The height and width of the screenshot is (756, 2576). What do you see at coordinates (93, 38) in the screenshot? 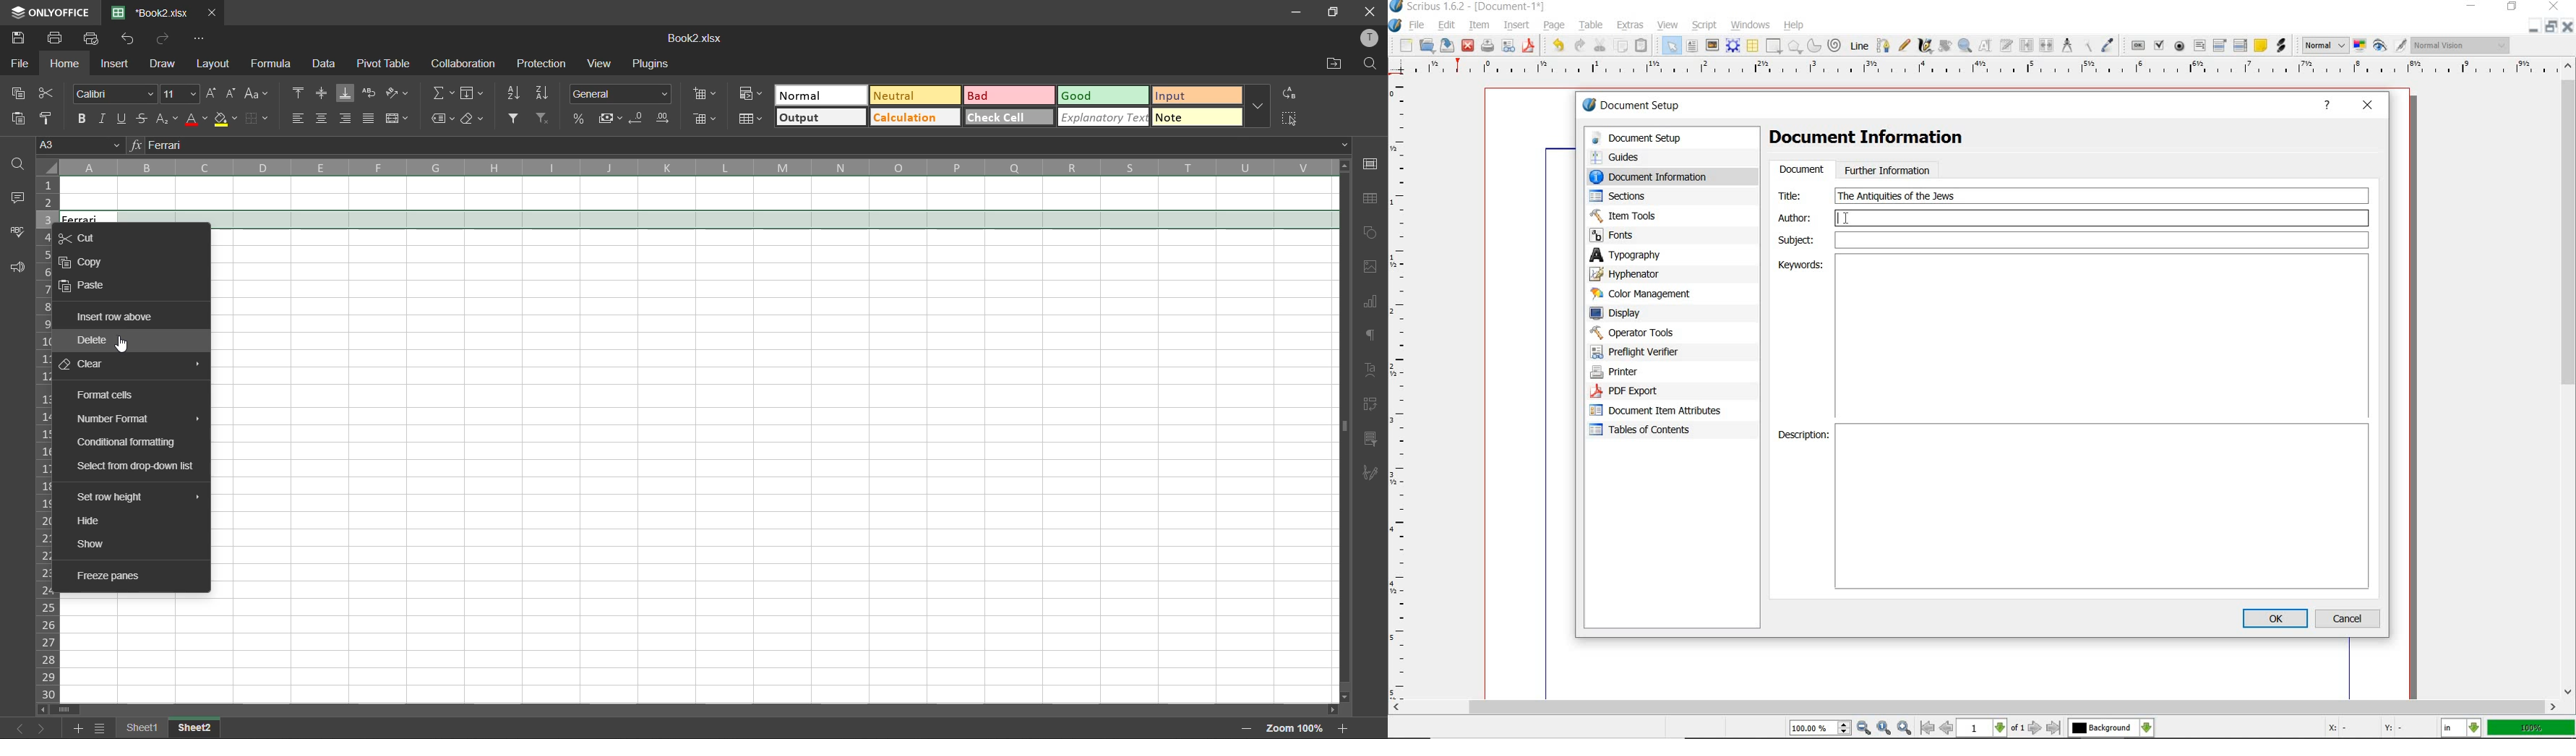
I see `quick print` at bounding box center [93, 38].